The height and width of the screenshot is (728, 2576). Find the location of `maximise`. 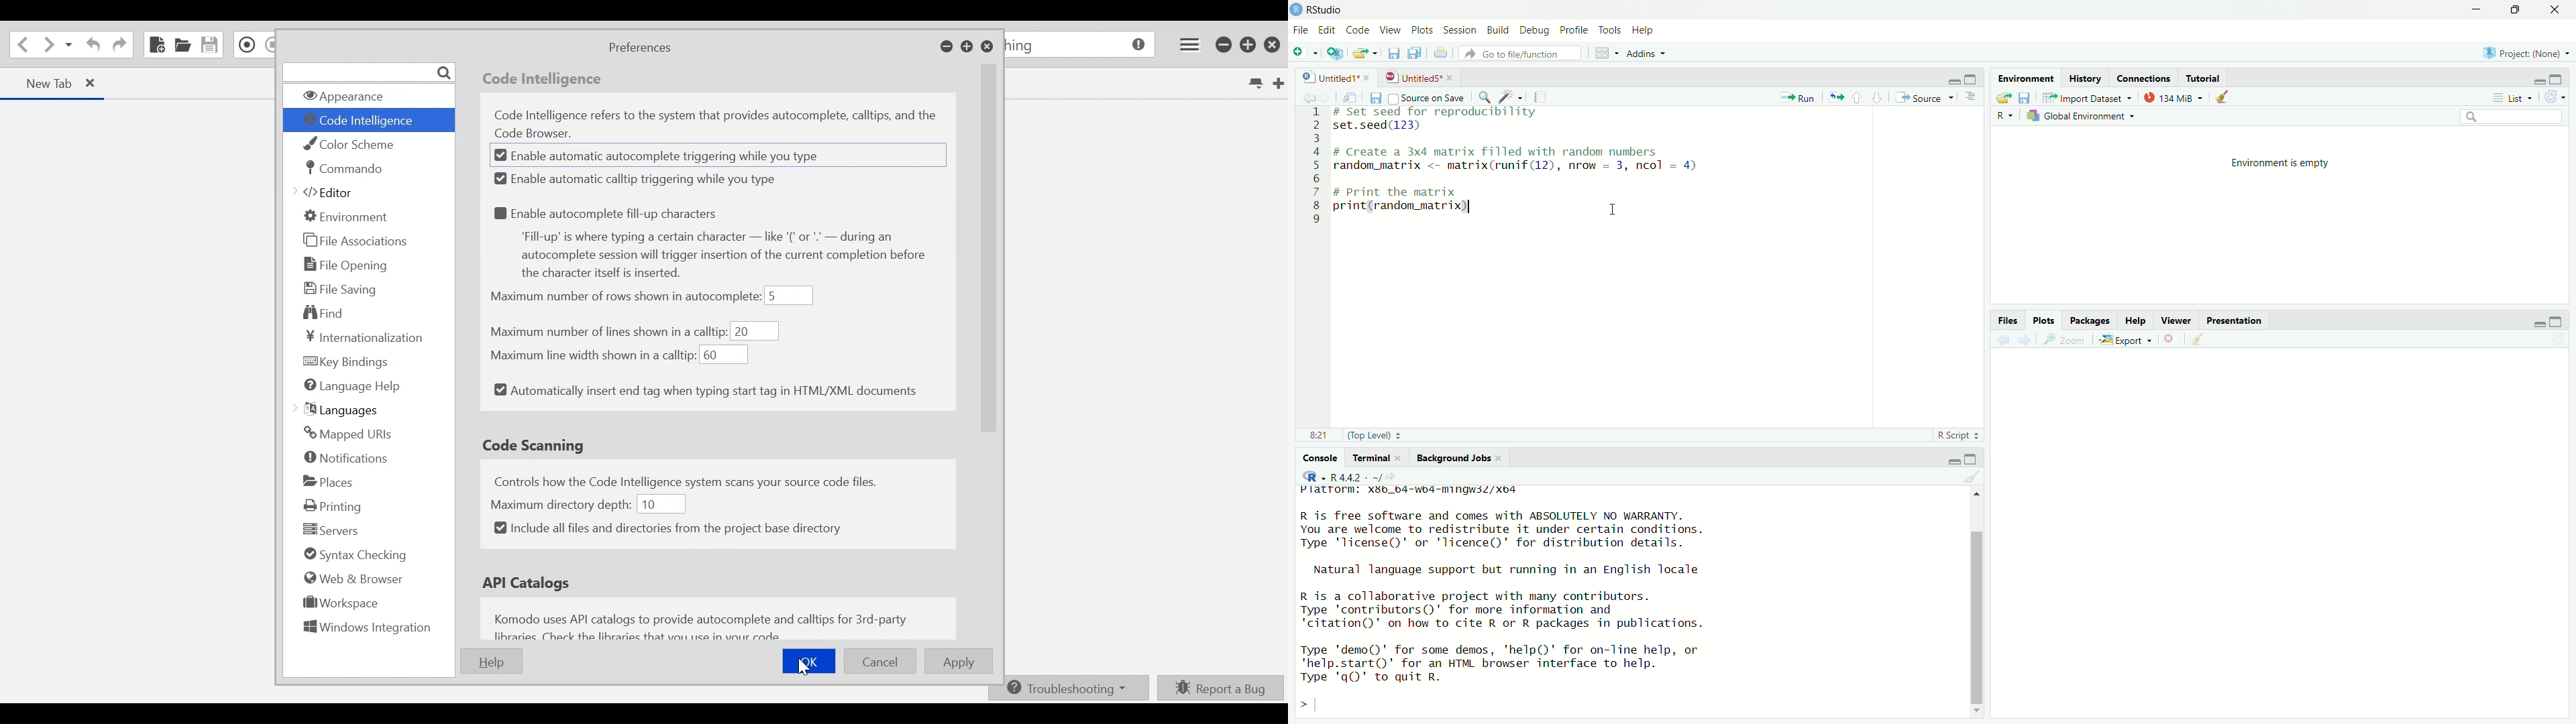

maximise is located at coordinates (2519, 12).